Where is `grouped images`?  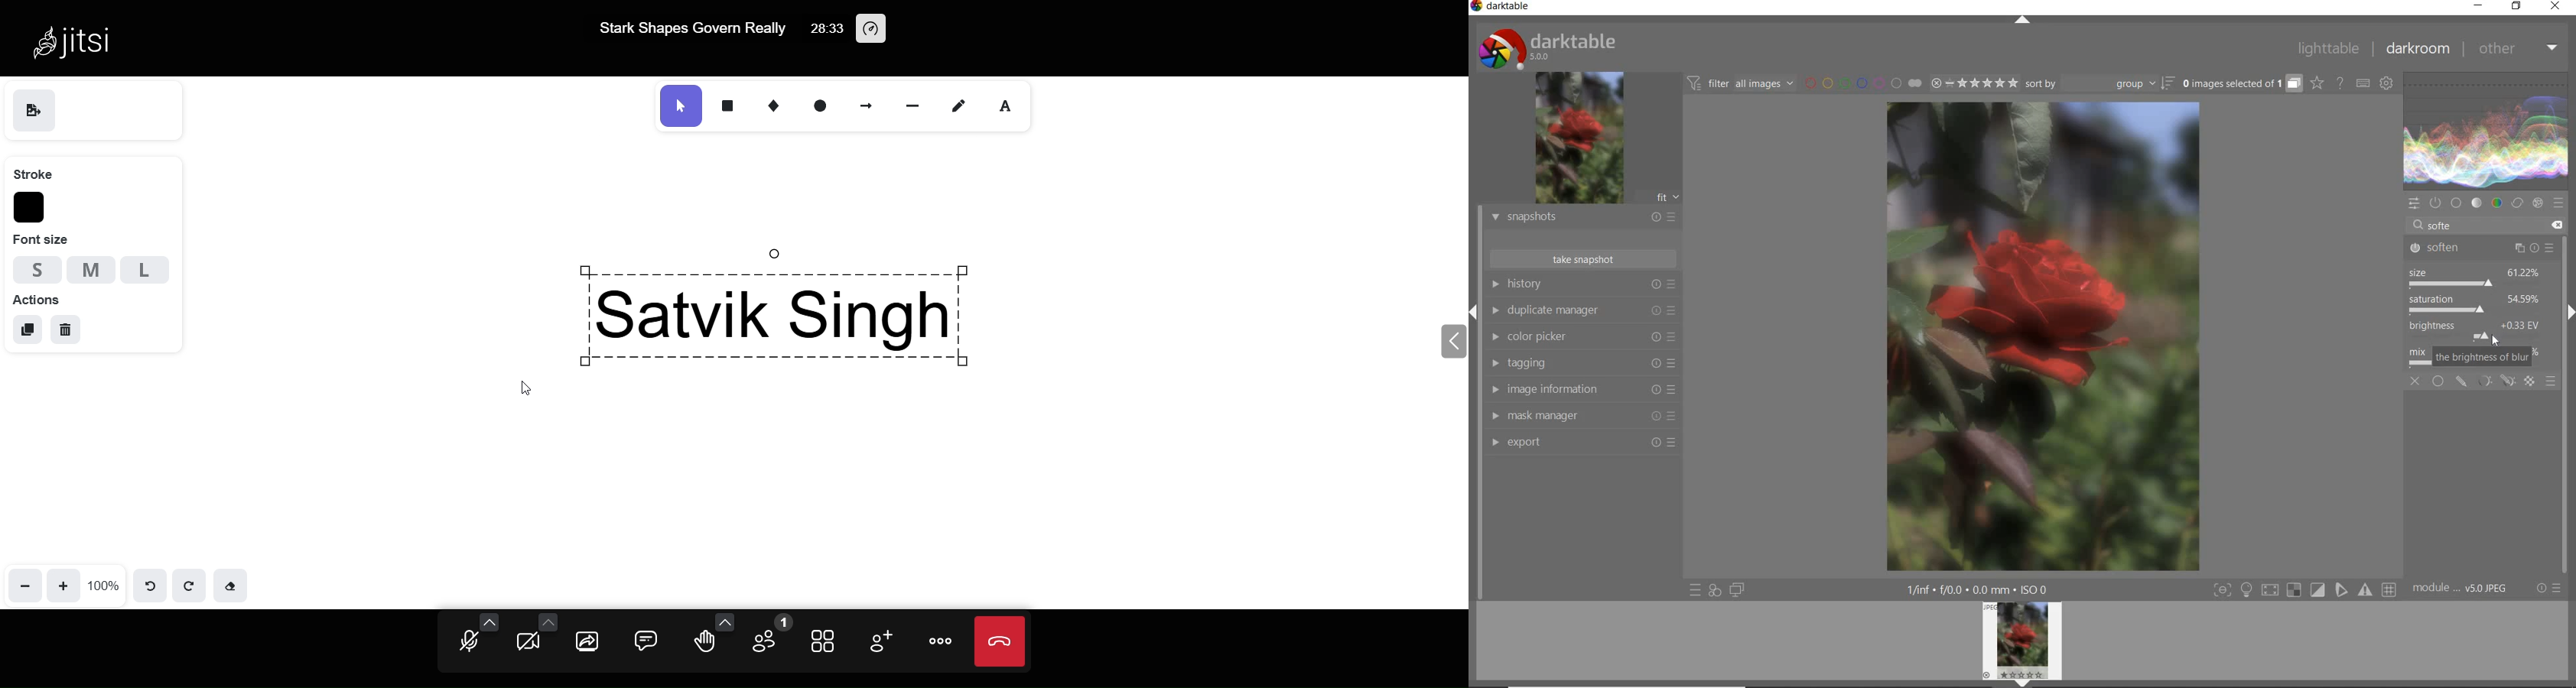
grouped images is located at coordinates (2241, 84).